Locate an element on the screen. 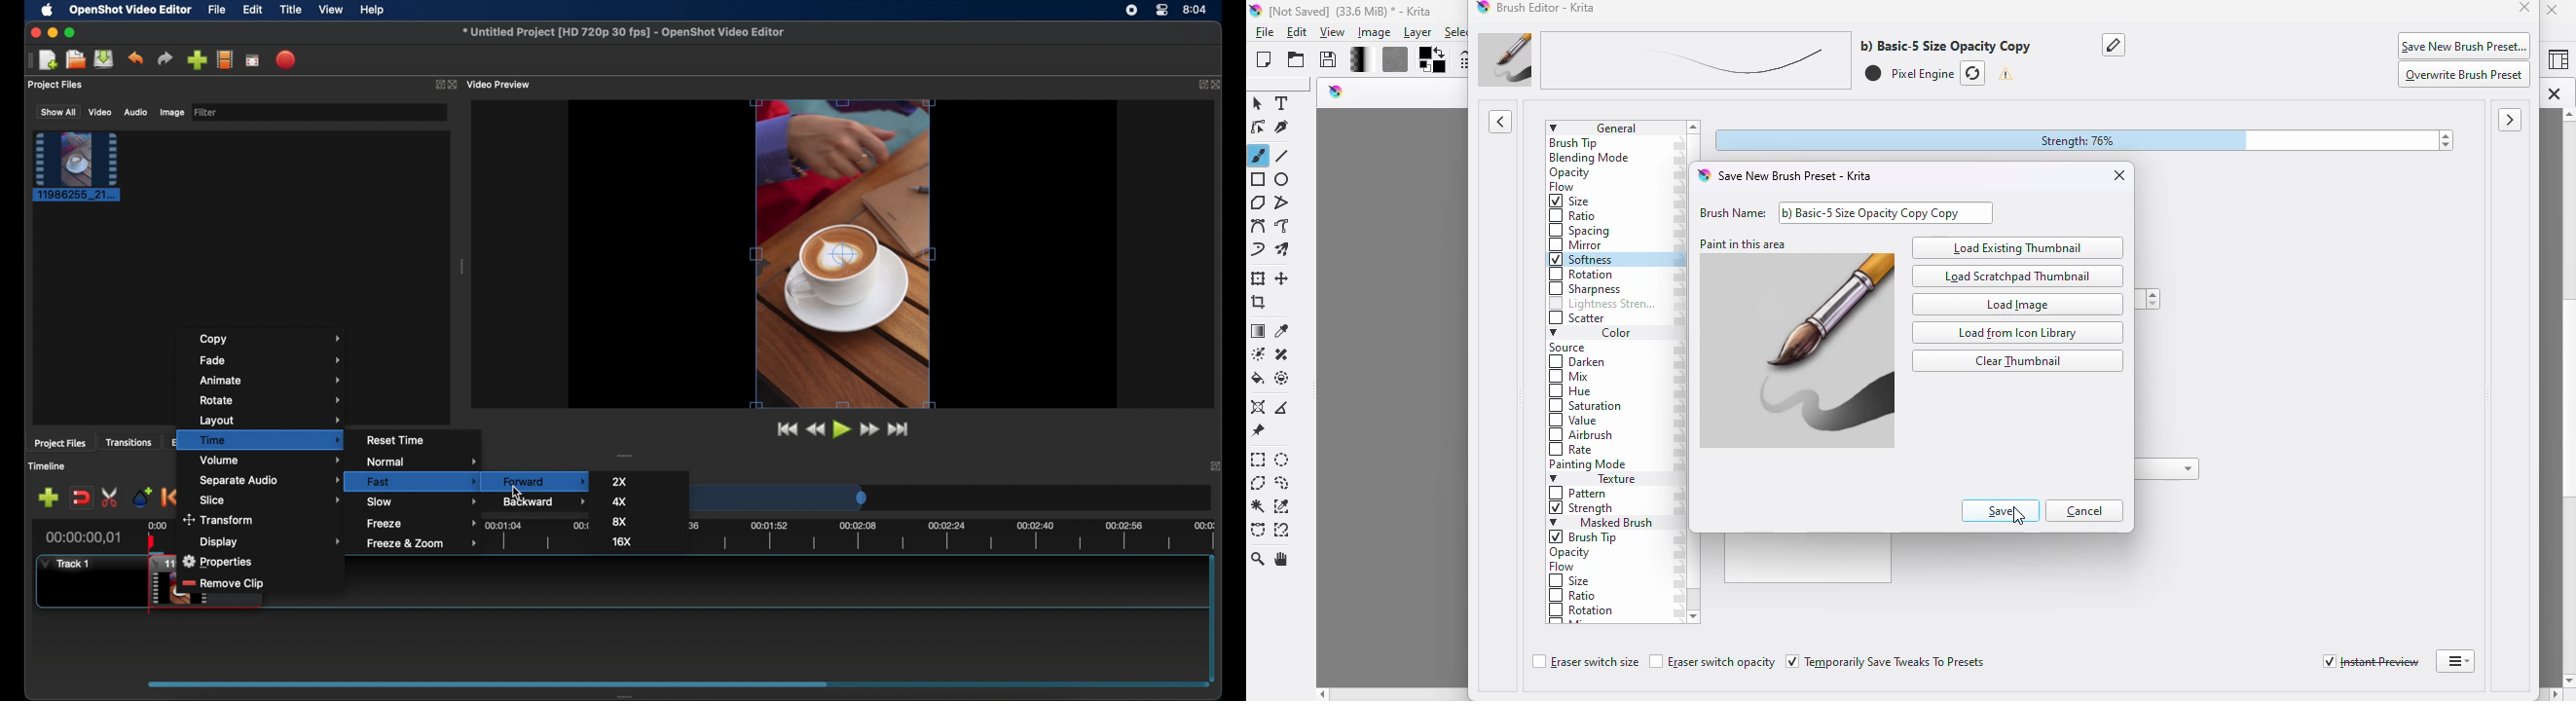 Image resolution: width=2576 pixels, height=728 pixels. text tool is located at coordinates (1284, 103).